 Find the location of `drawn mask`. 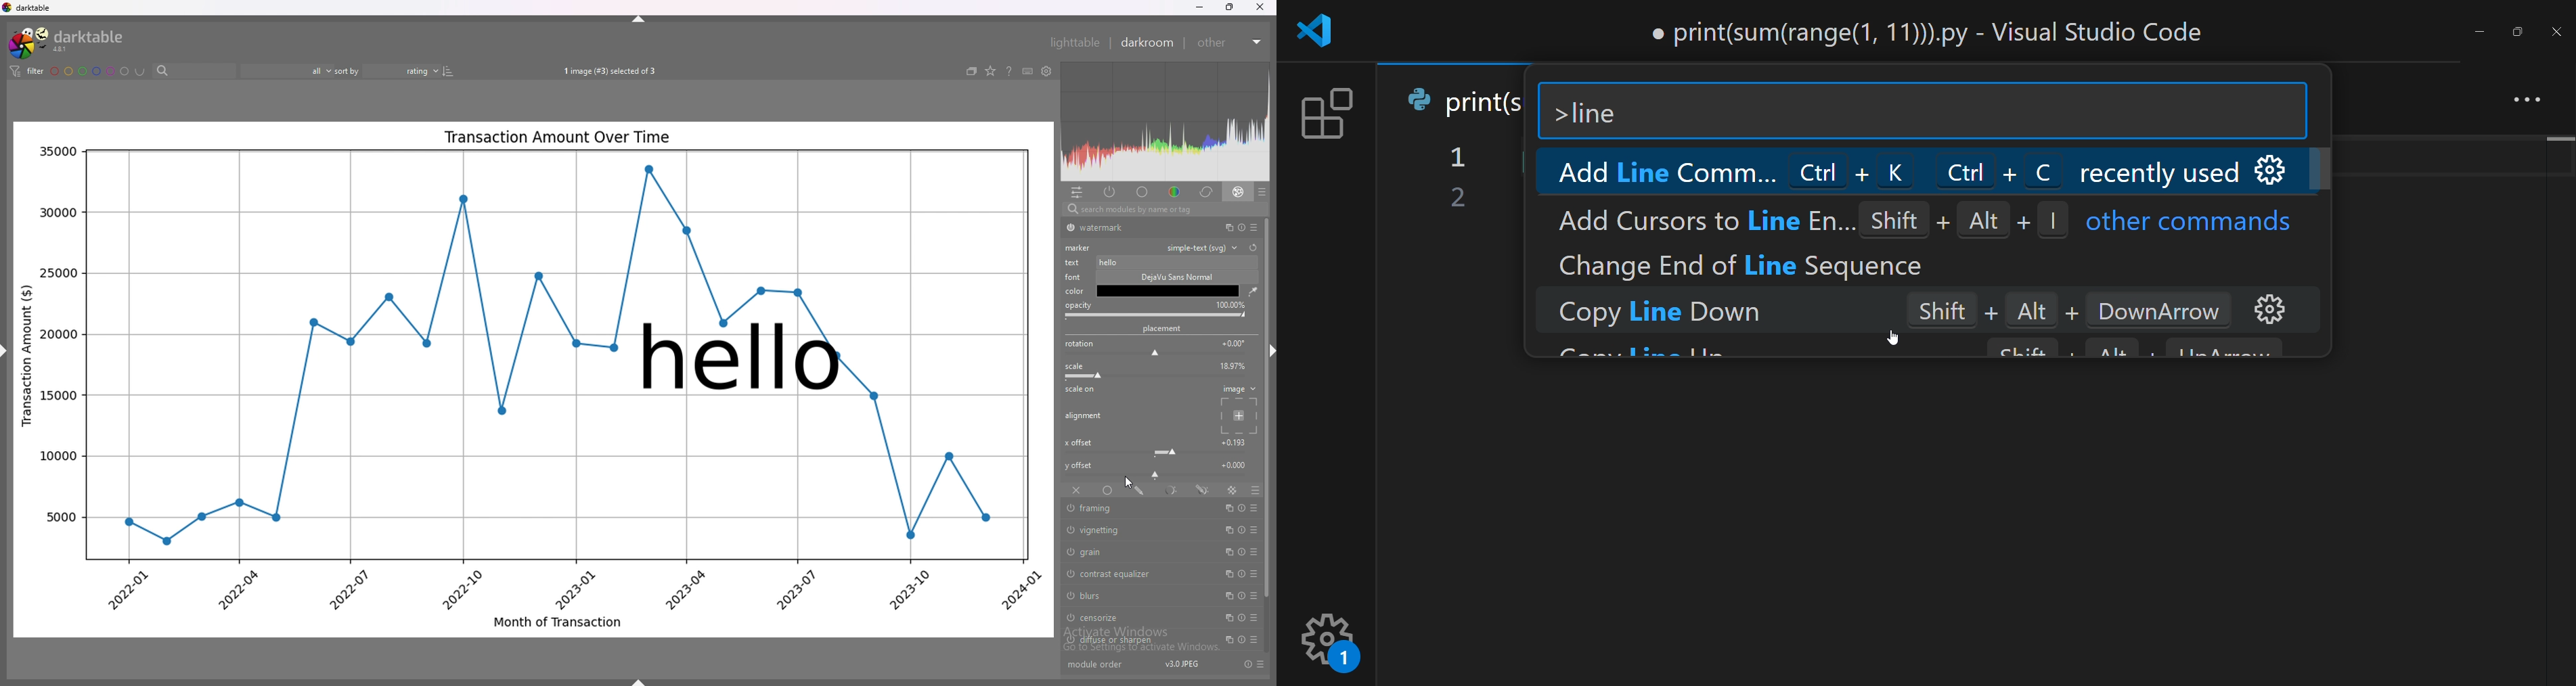

drawn mask is located at coordinates (1141, 490).